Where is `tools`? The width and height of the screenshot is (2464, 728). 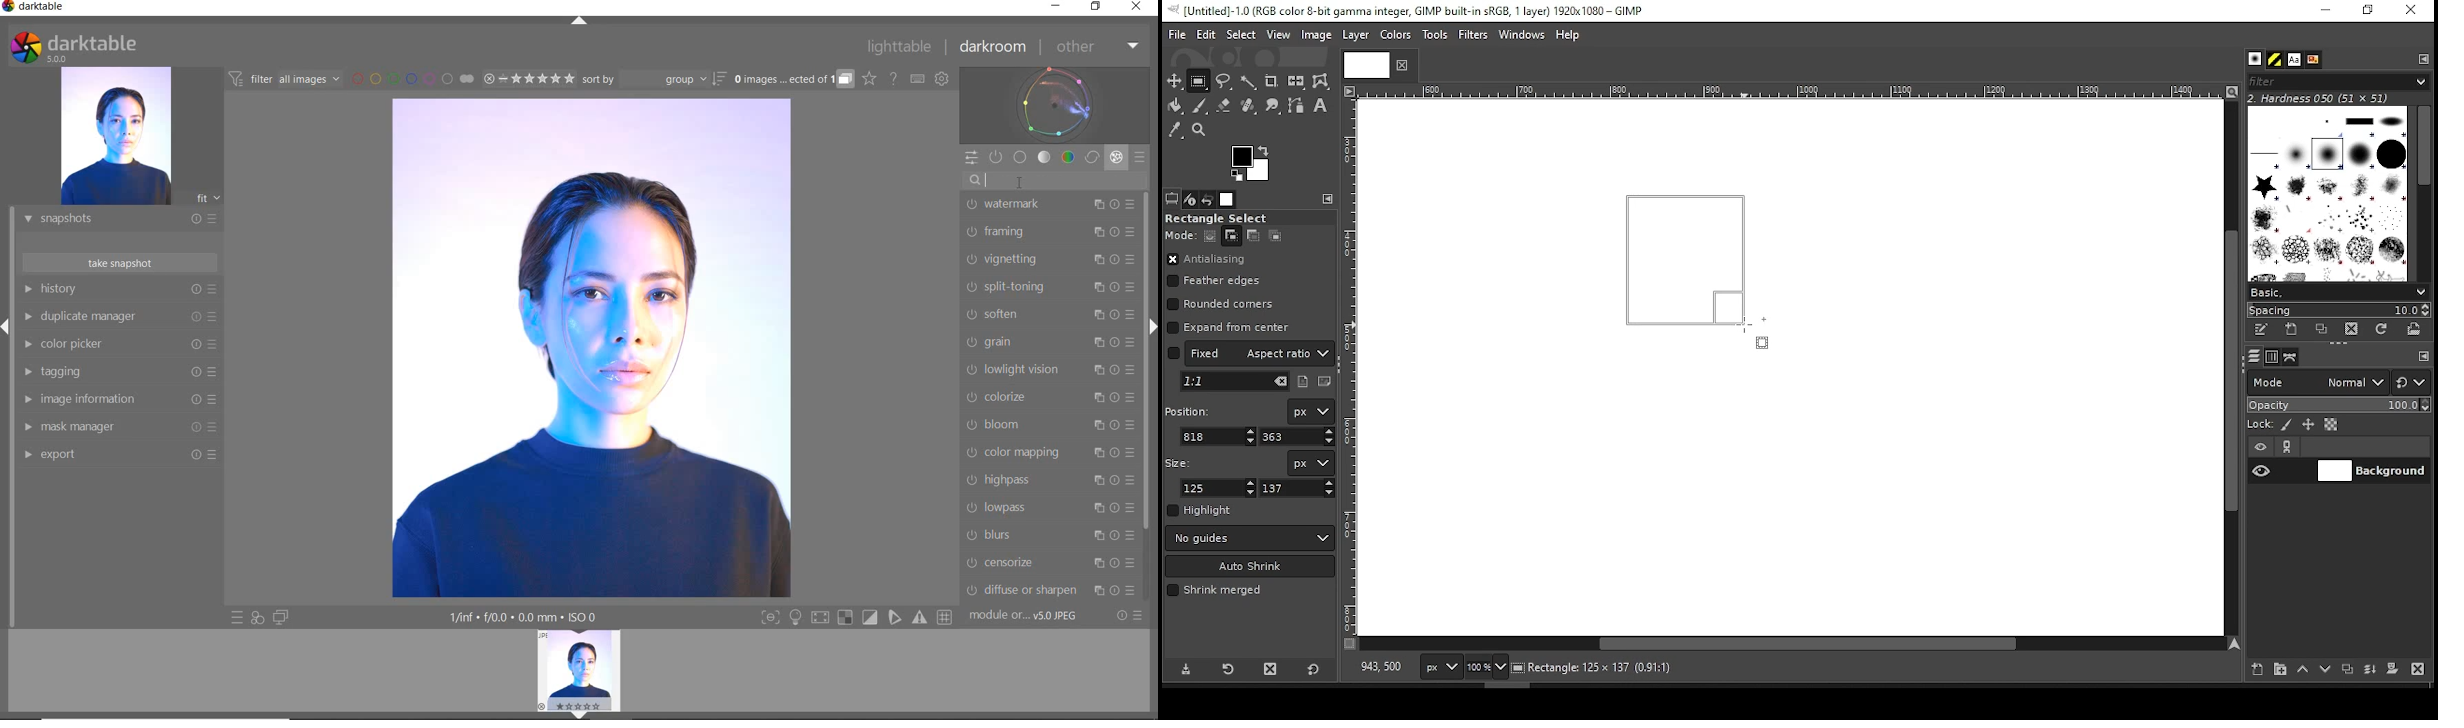 tools is located at coordinates (1437, 36).